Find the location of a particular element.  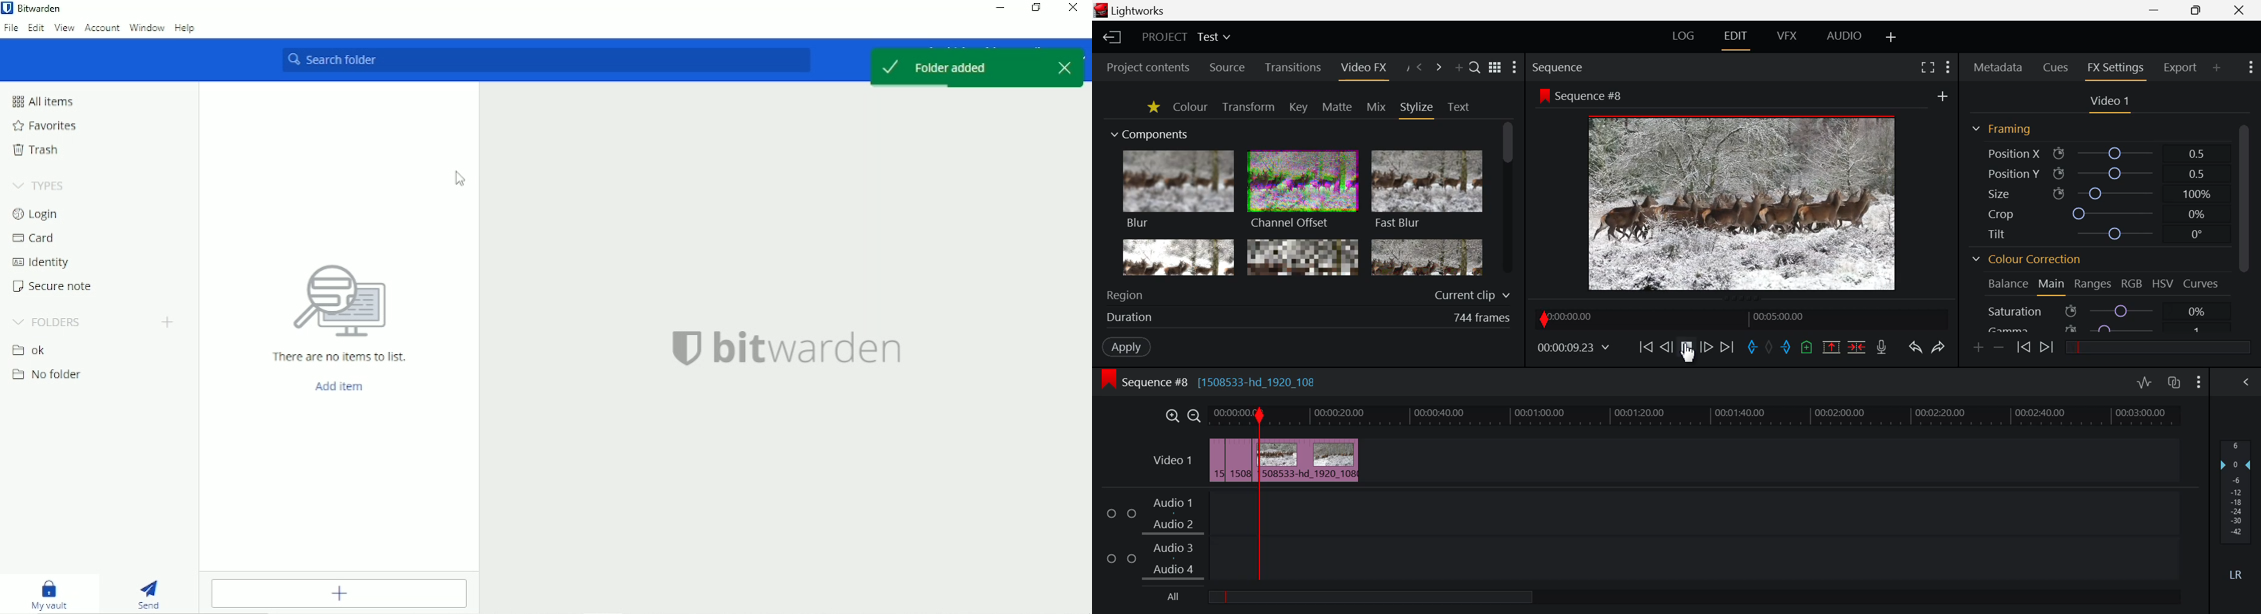

RGB is located at coordinates (2133, 283).